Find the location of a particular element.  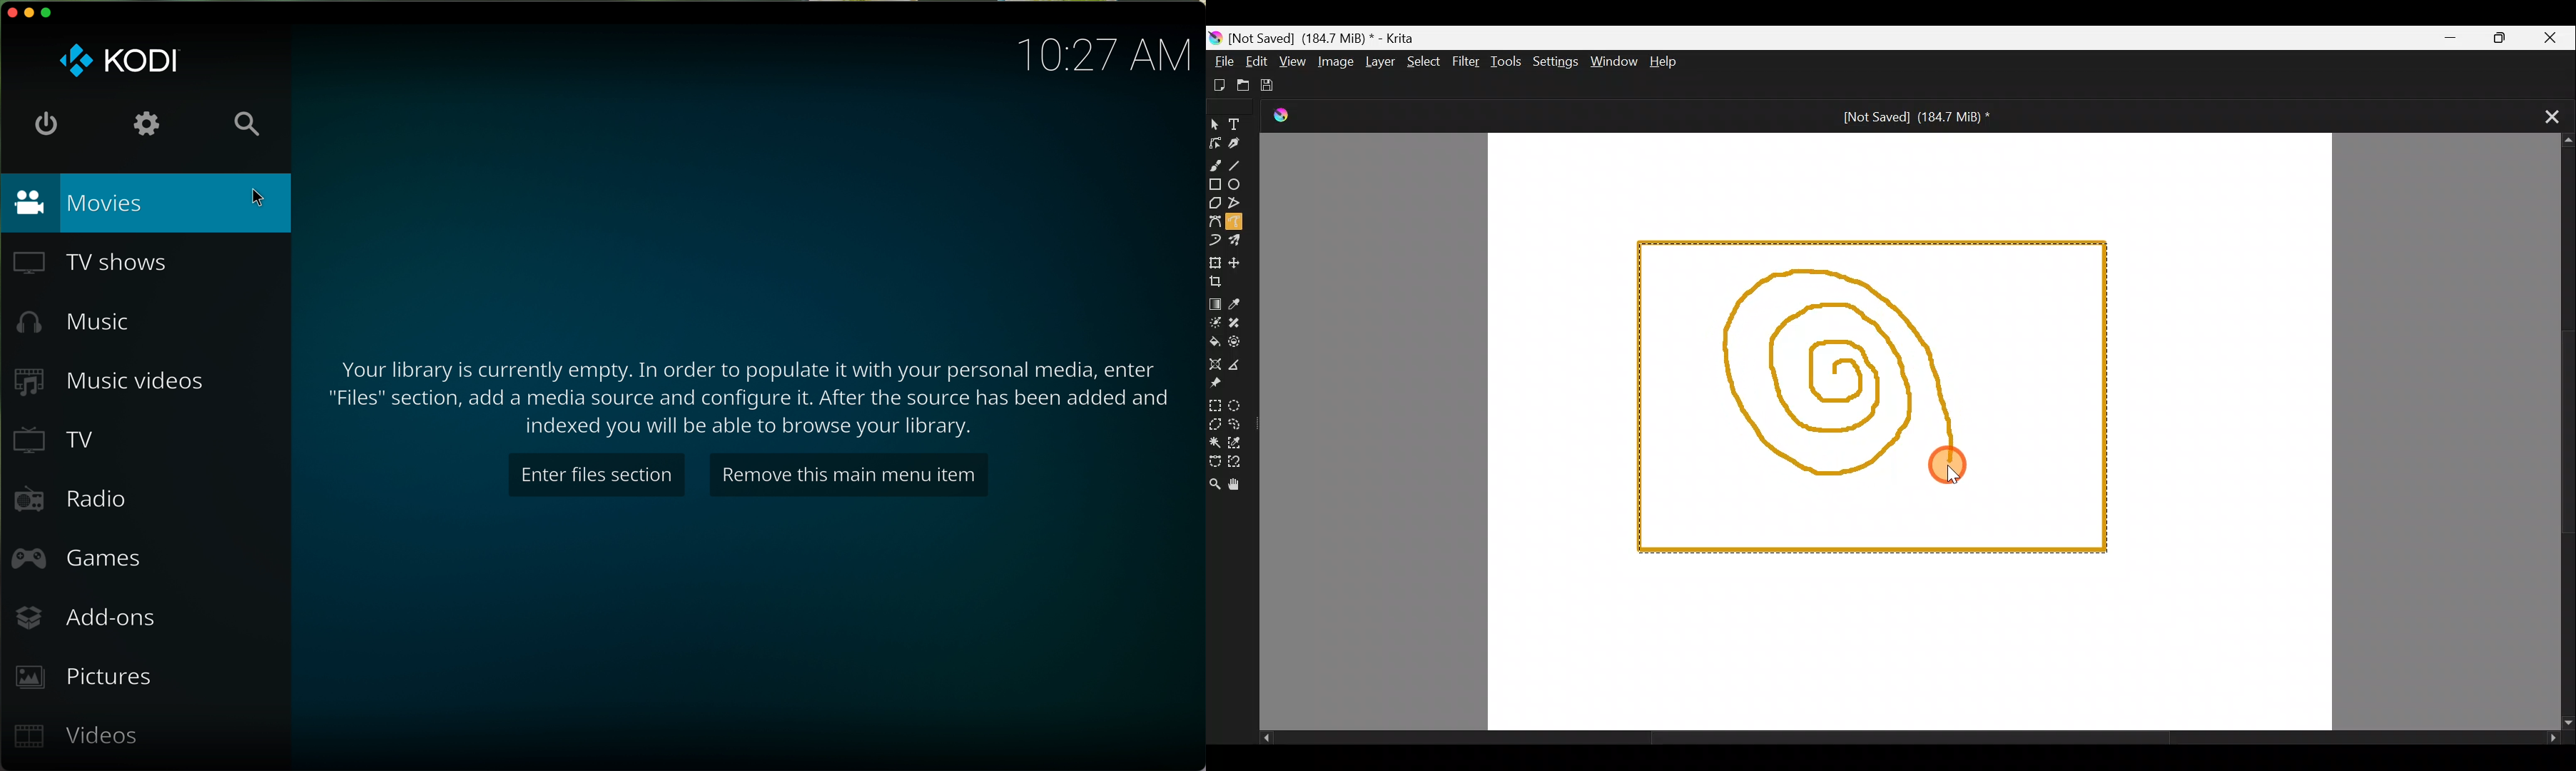

settings is located at coordinates (145, 124).